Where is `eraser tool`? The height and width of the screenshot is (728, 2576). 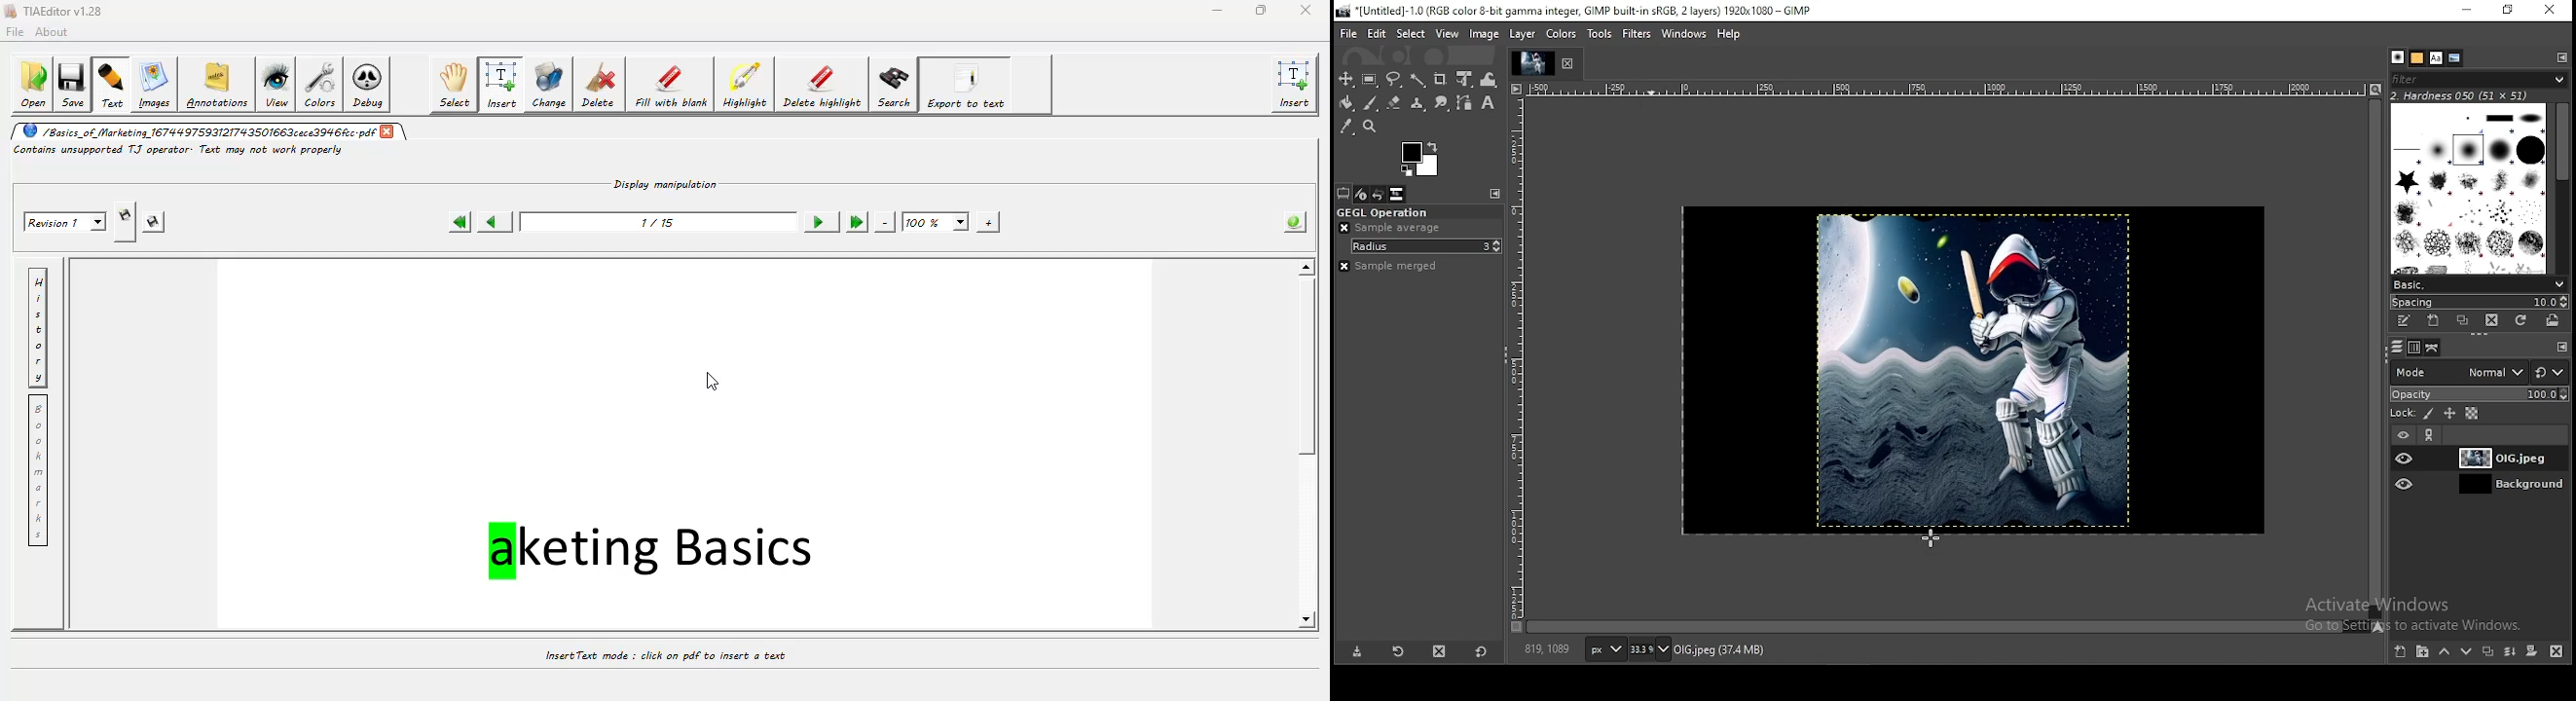
eraser tool is located at coordinates (1396, 103).